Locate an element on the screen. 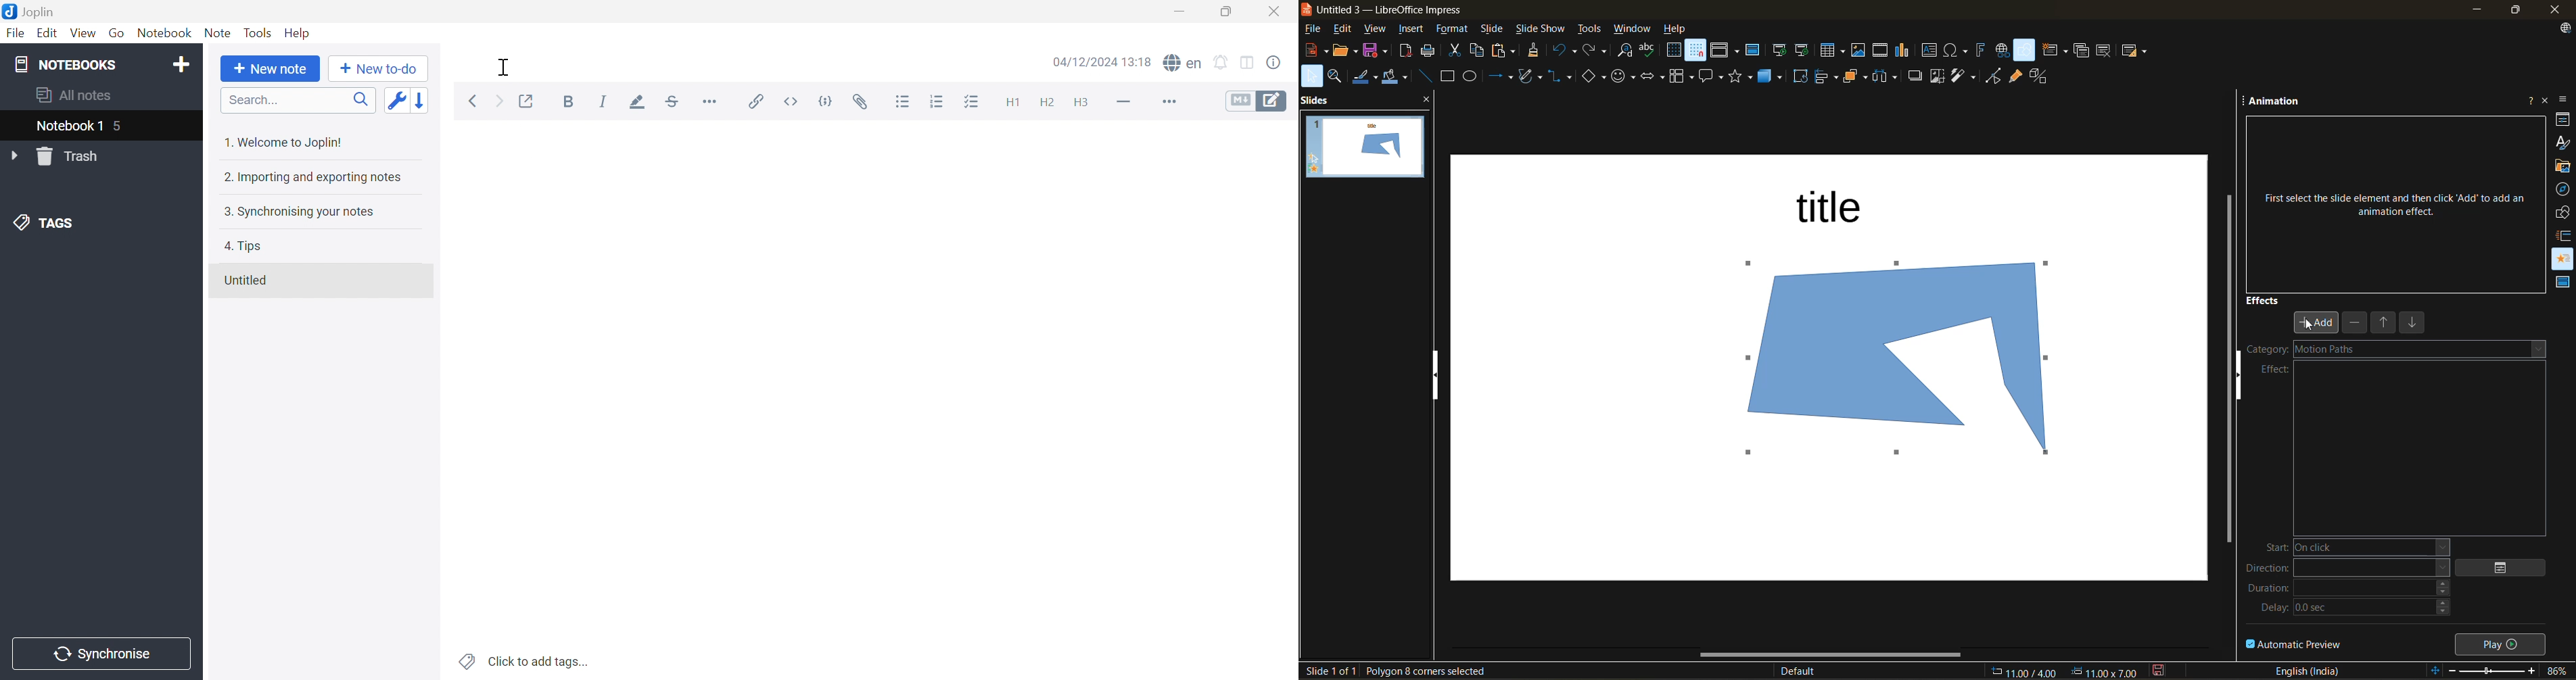  untitled 3 - LibreOffice Impress is located at coordinates (1404, 8).